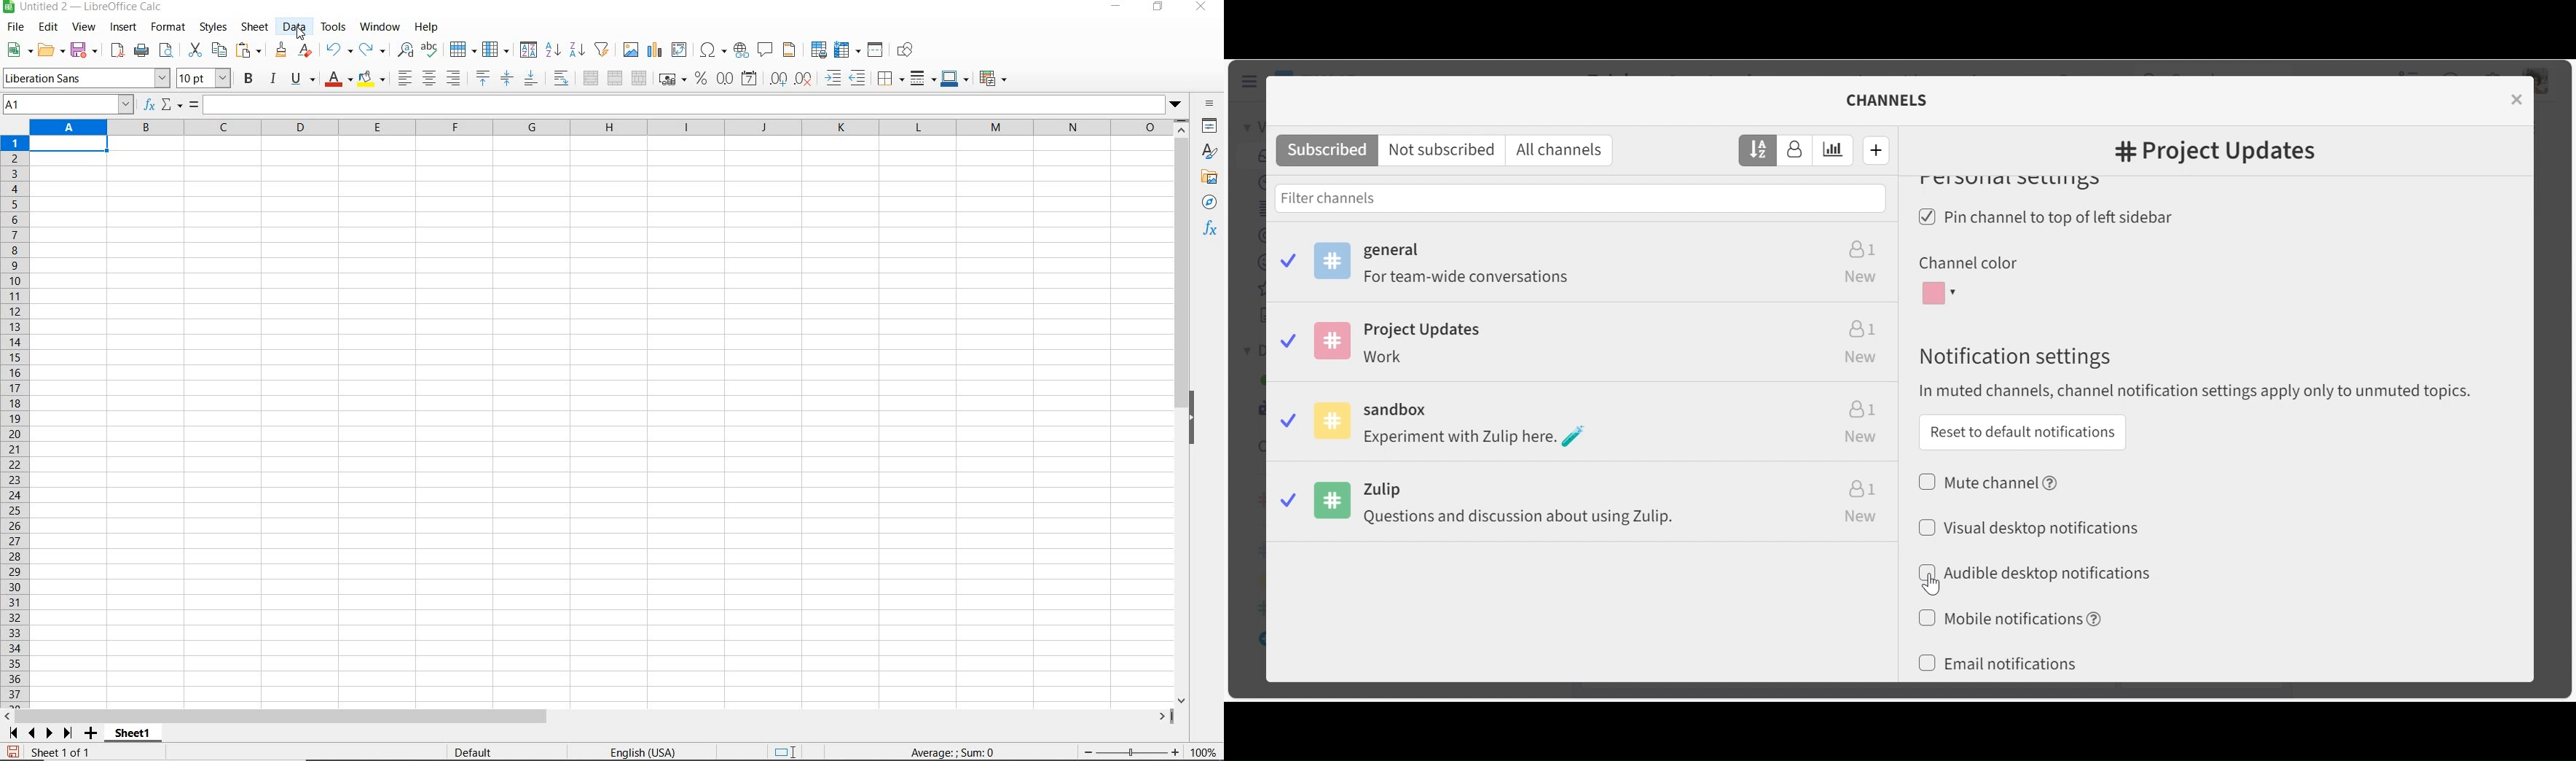 The width and height of the screenshot is (2576, 784). I want to click on zoom out or zoom in, so click(1133, 753).